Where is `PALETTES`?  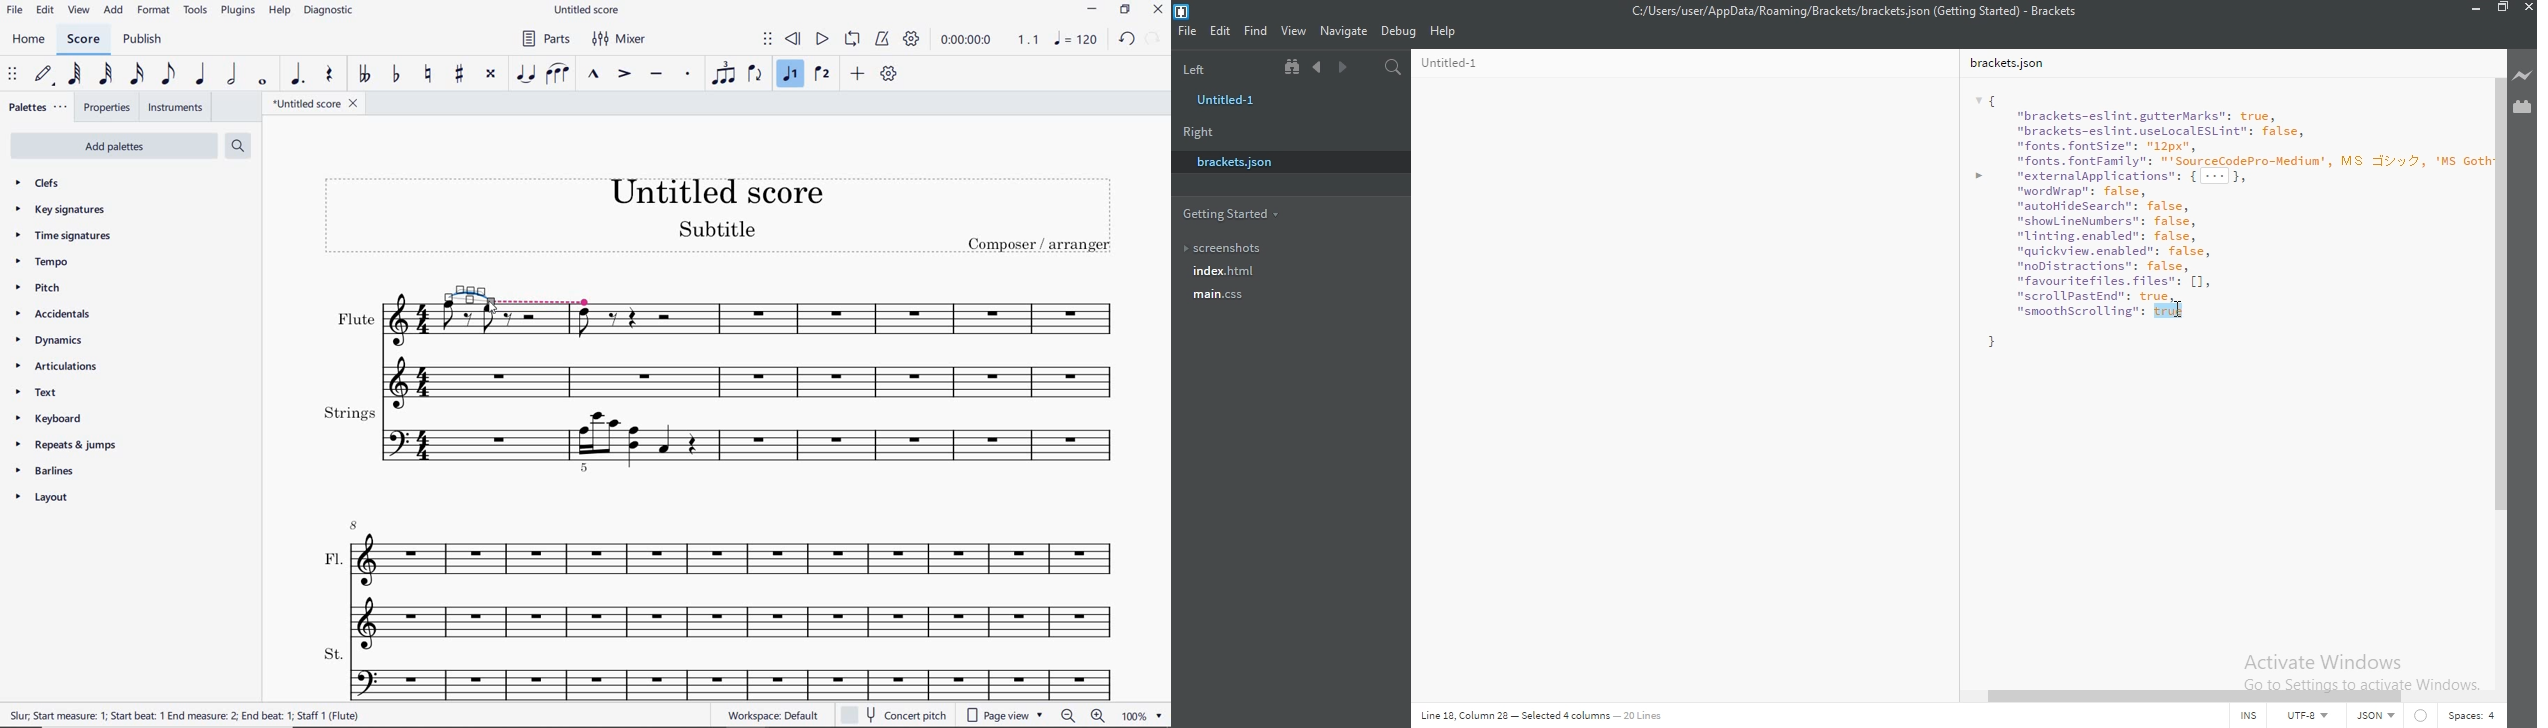
PALETTES is located at coordinates (39, 109).